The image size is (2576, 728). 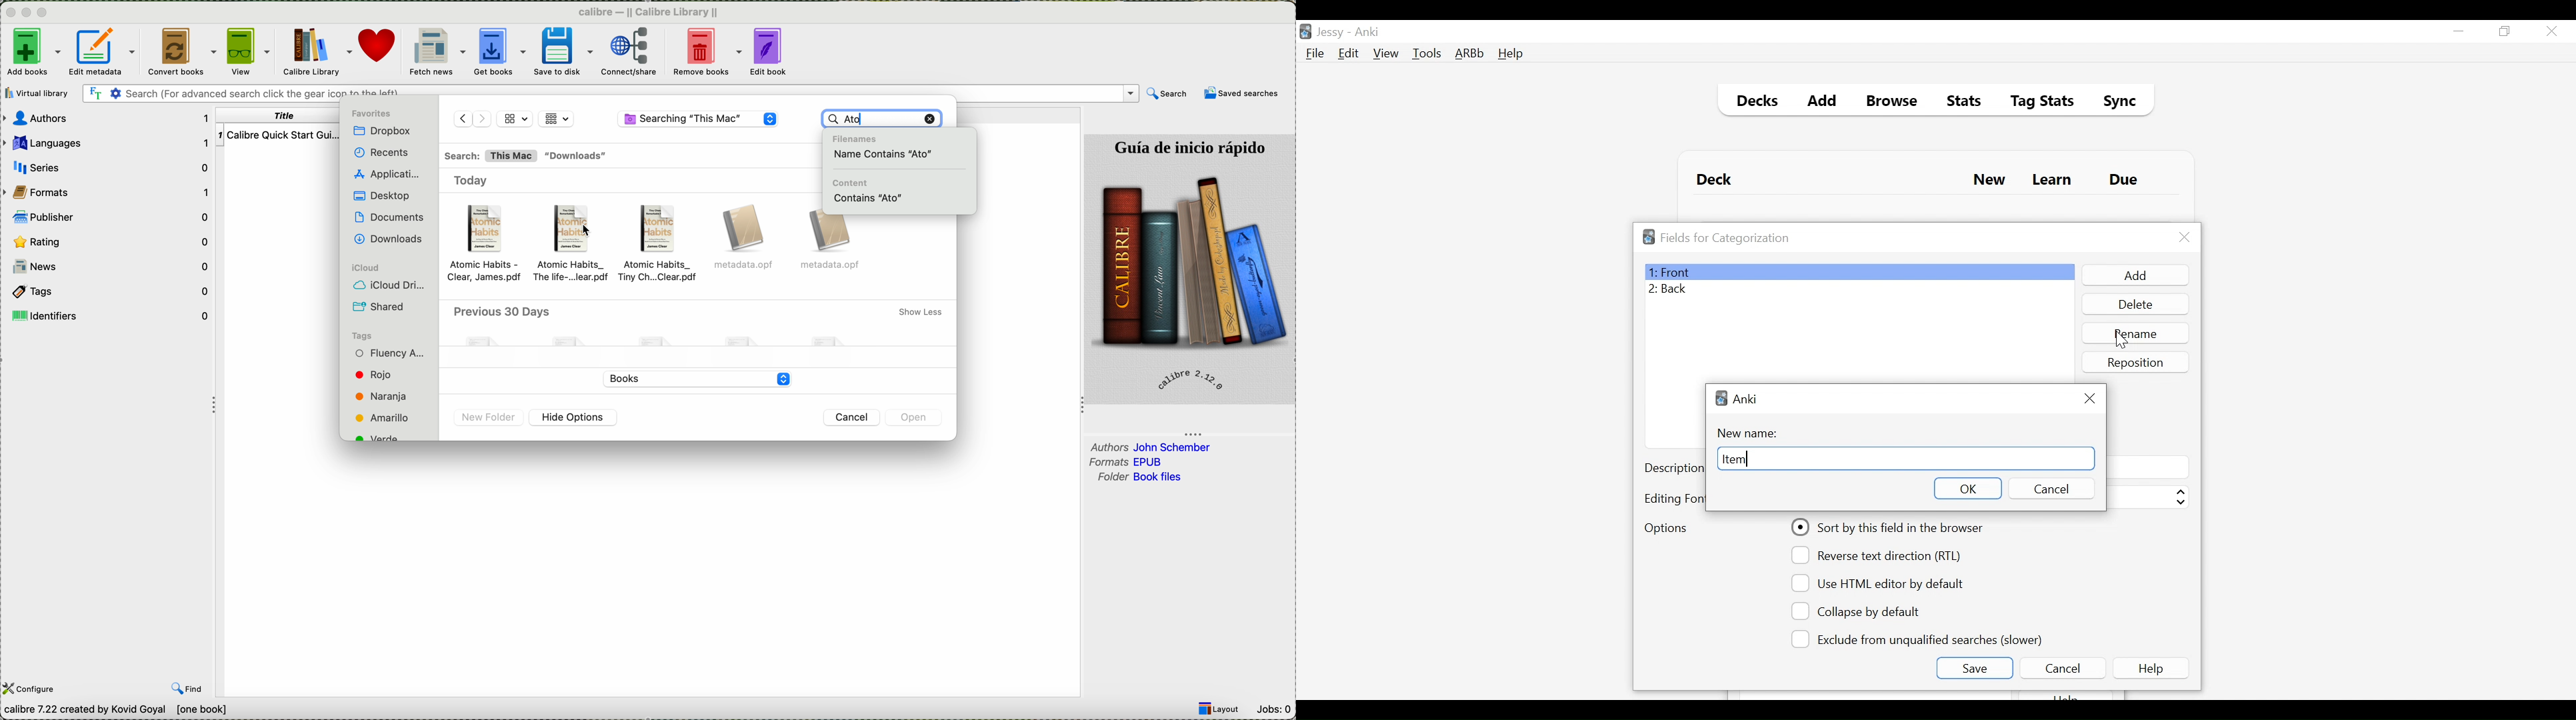 I want to click on Cancel, so click(x=2062, y=668).